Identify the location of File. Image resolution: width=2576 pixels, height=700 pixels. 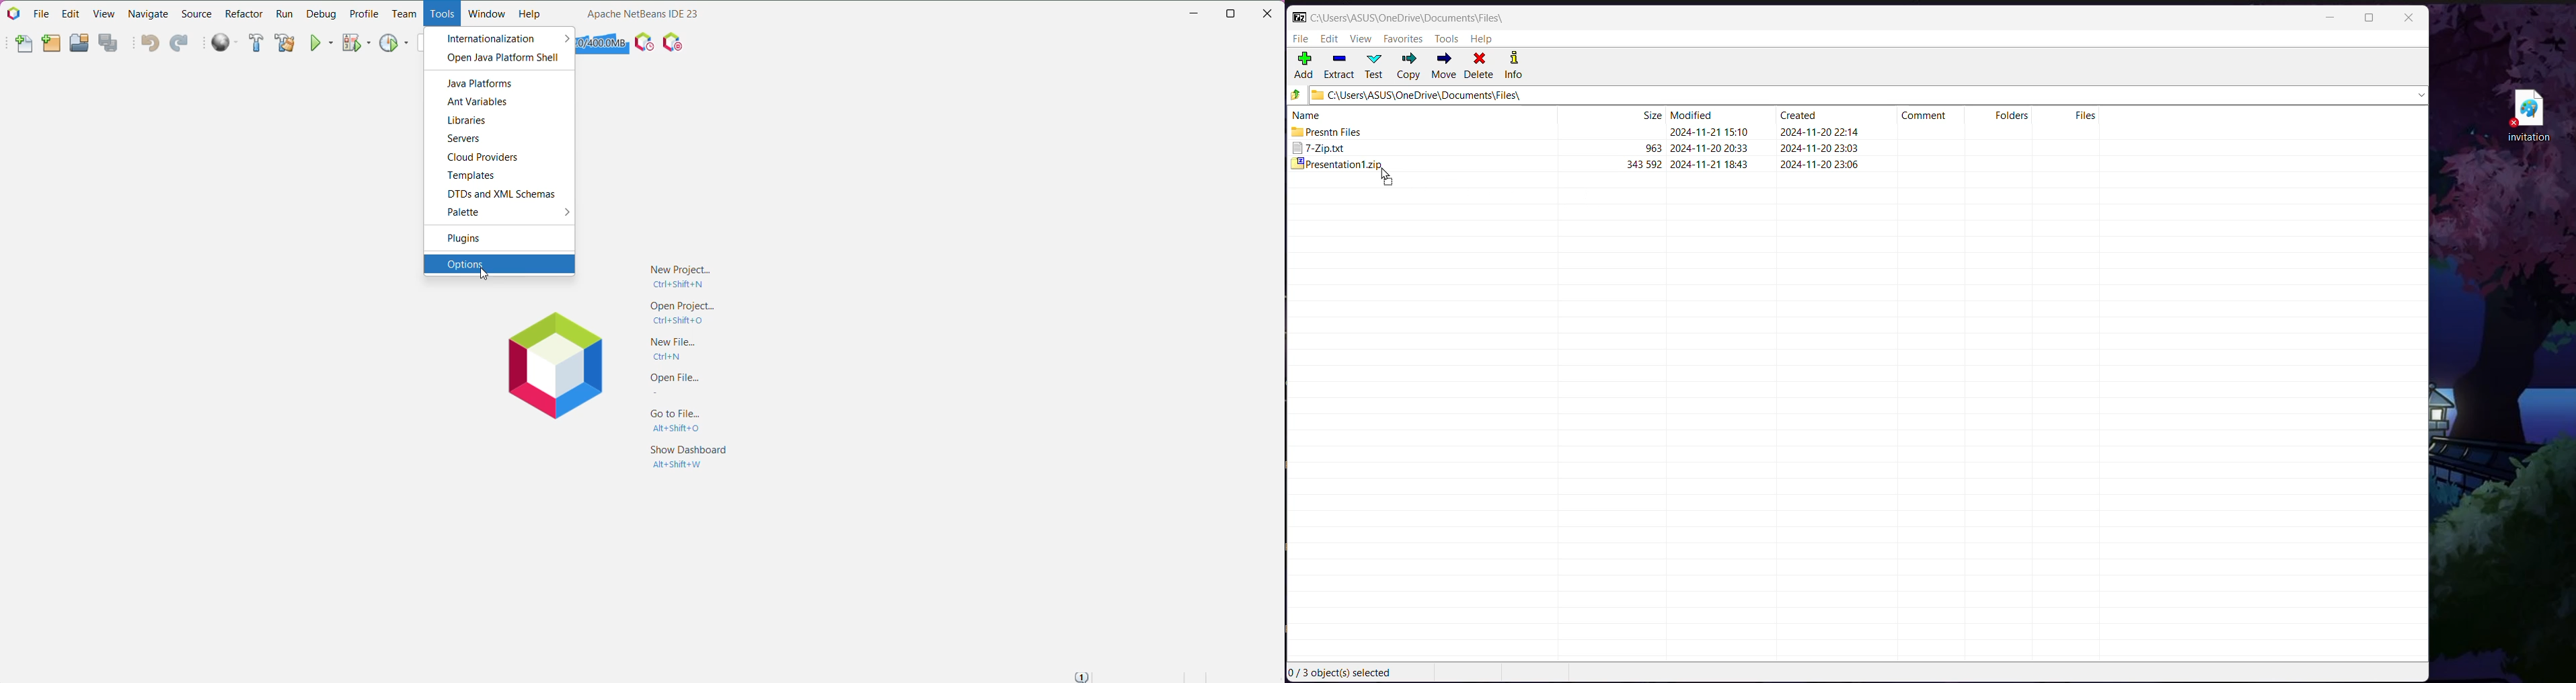
(42, 14).